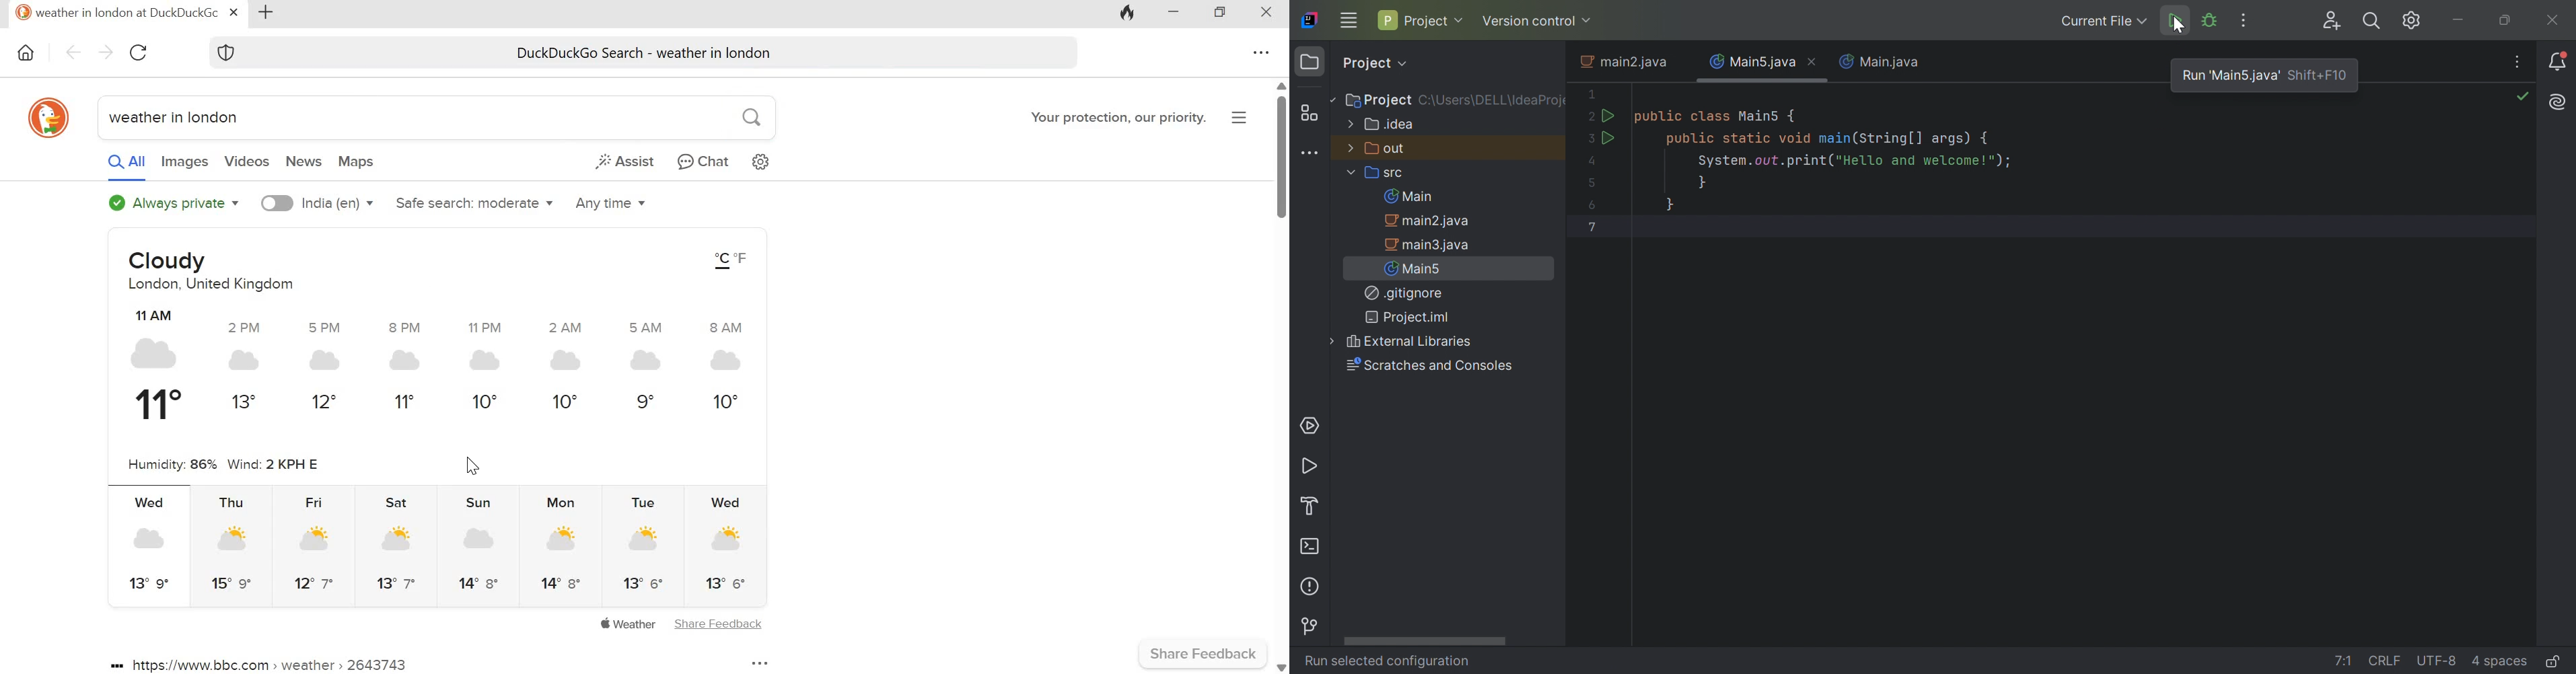  Describe the element at coordinates (643, 502) in the screenshot. I see `Tue` at that location.